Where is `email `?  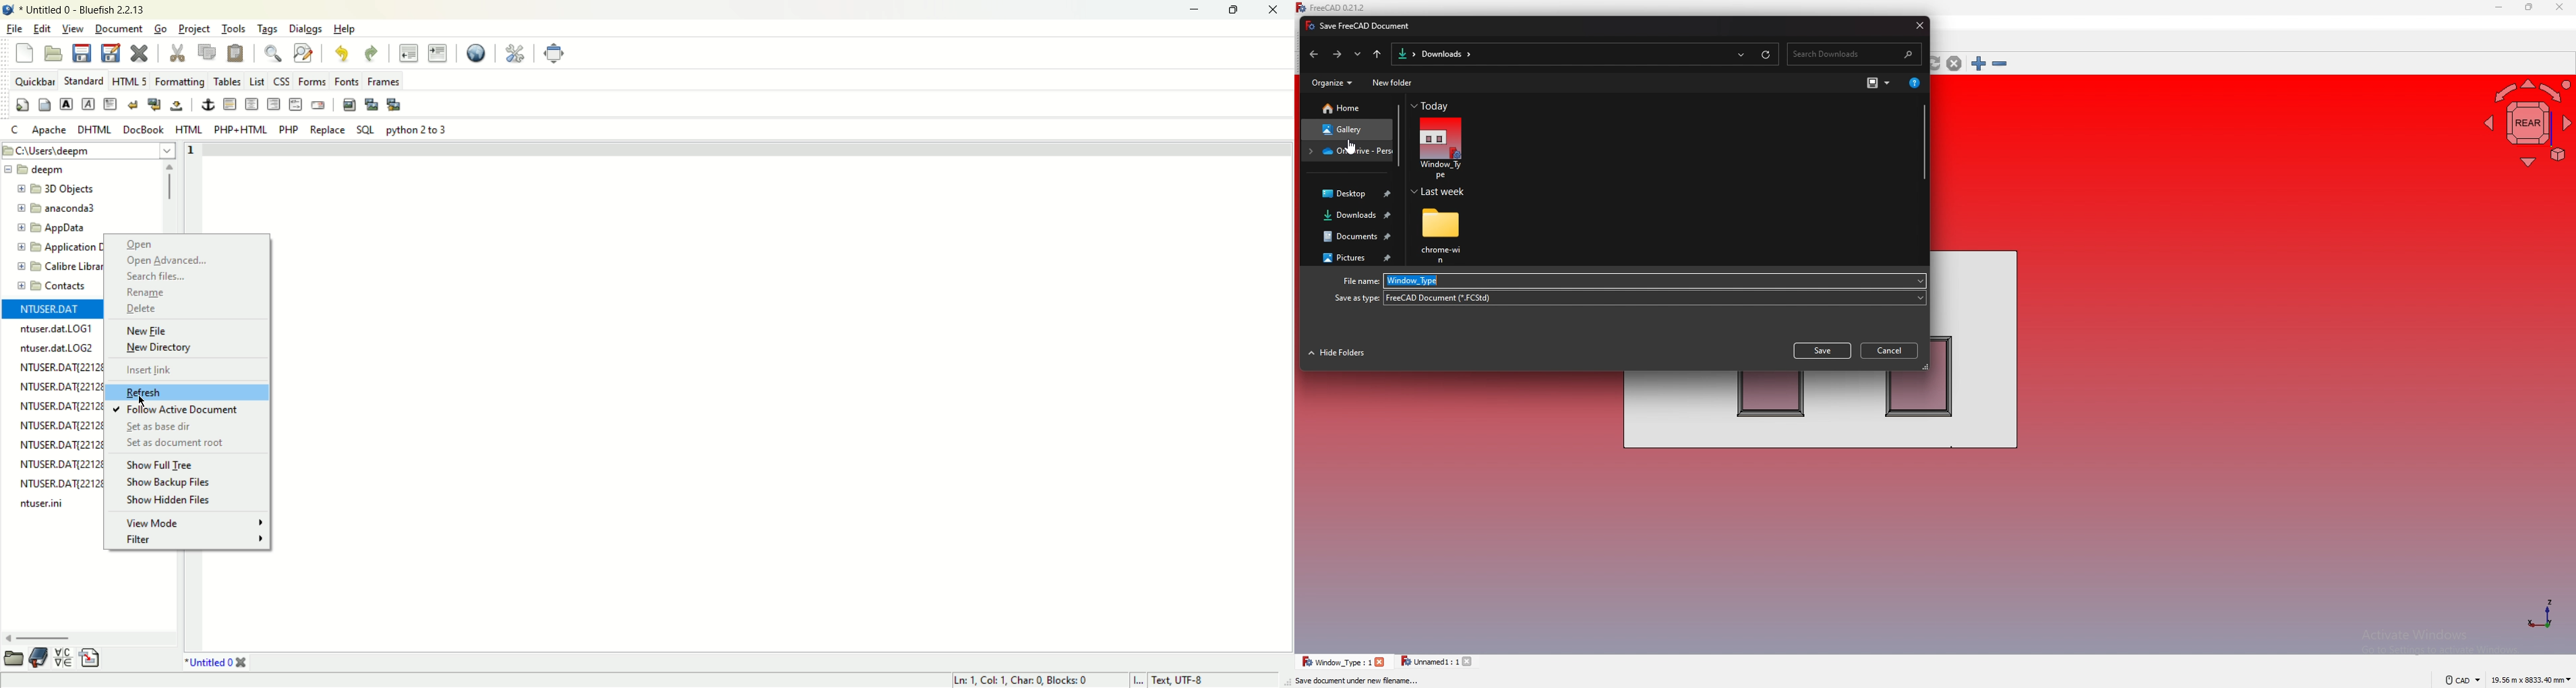
email  is located at coordinates (321, 104).